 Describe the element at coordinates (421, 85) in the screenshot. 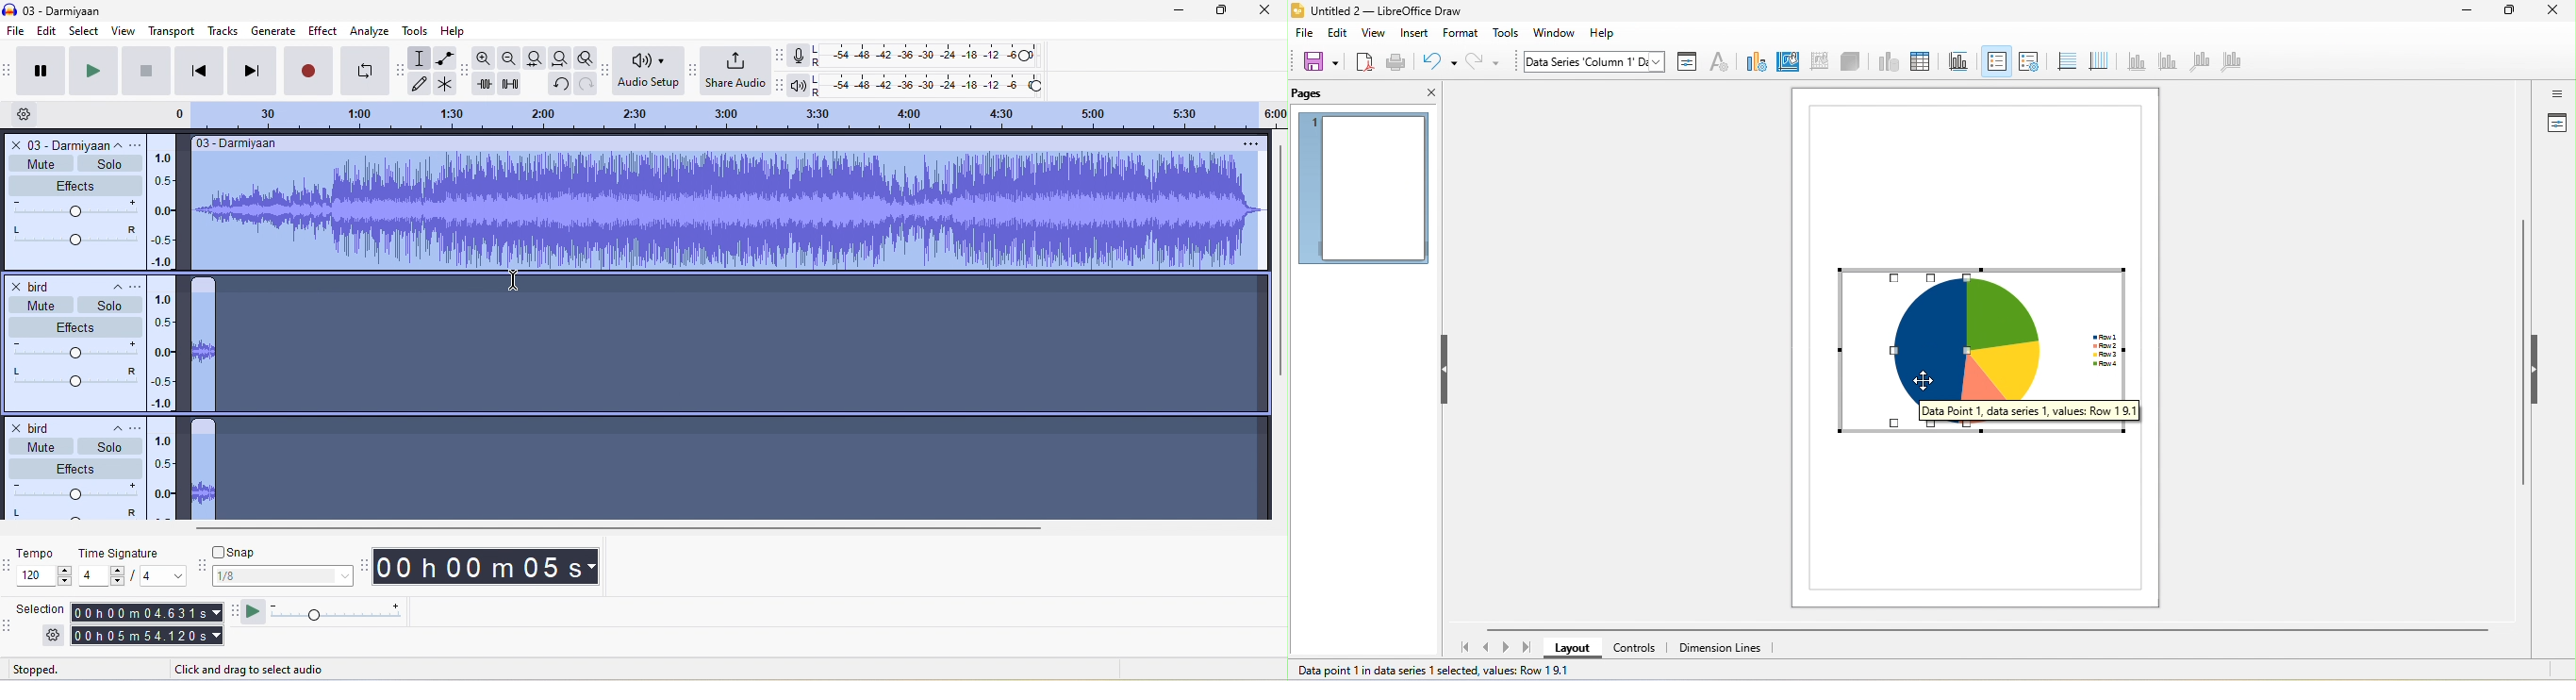

I see `draw tool` at that location.